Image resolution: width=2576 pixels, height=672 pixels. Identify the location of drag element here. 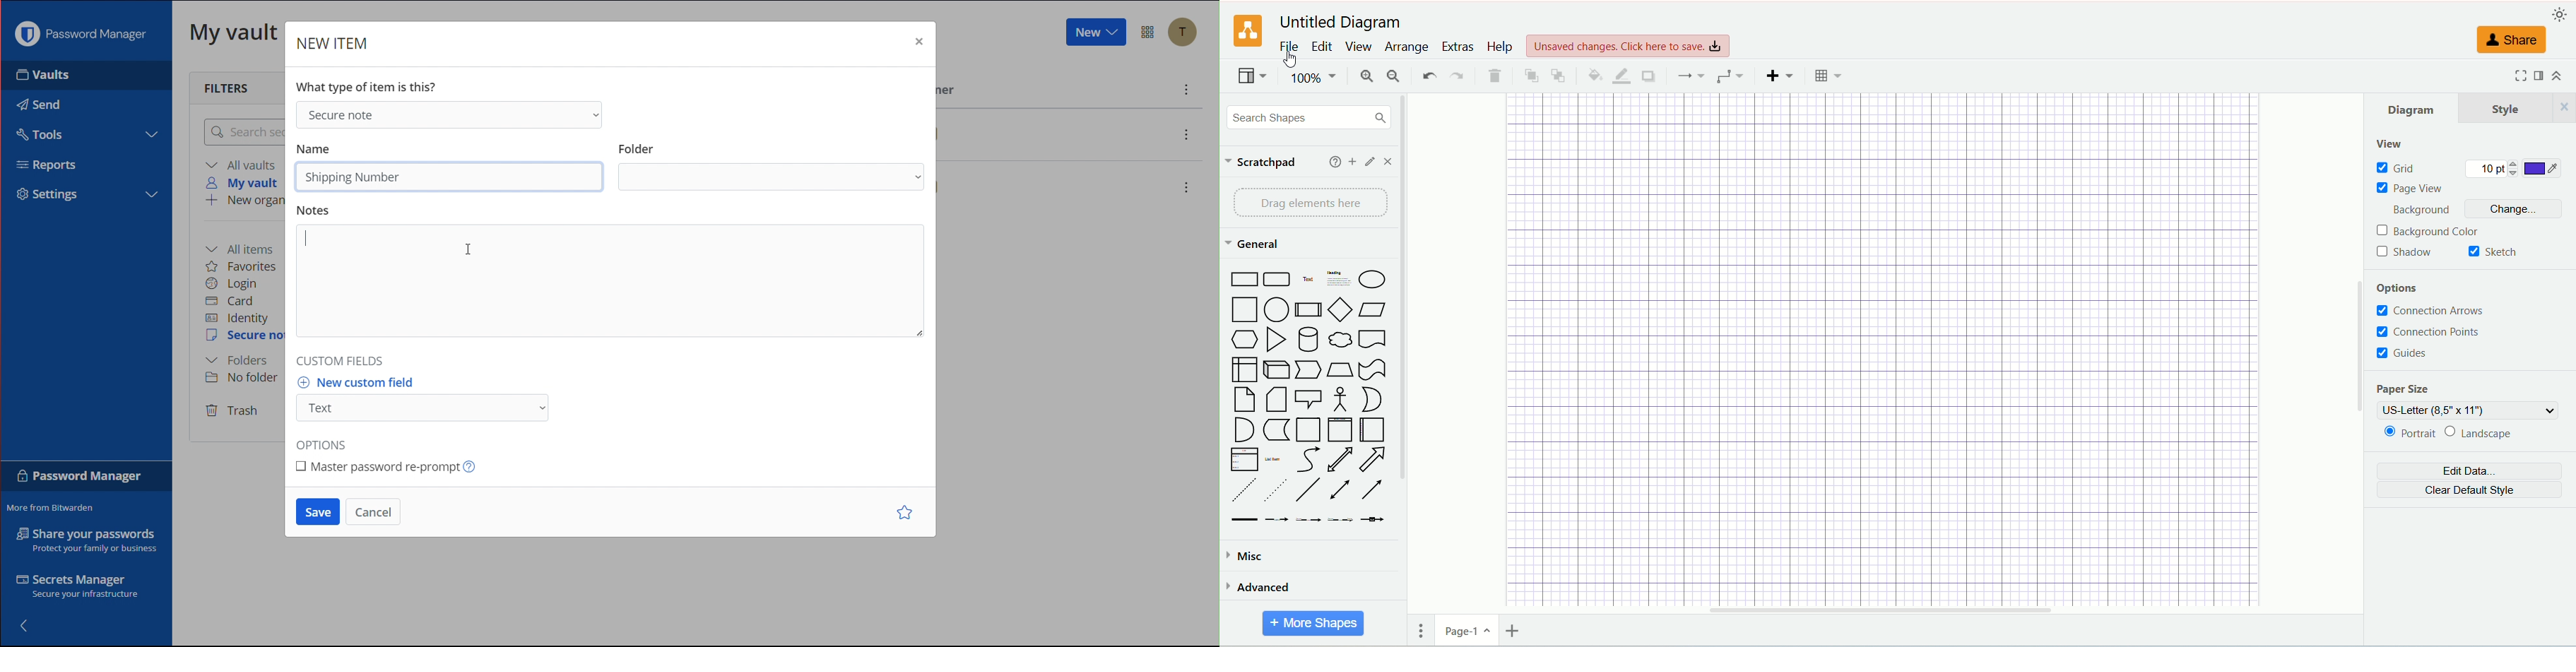
(1308, 203).